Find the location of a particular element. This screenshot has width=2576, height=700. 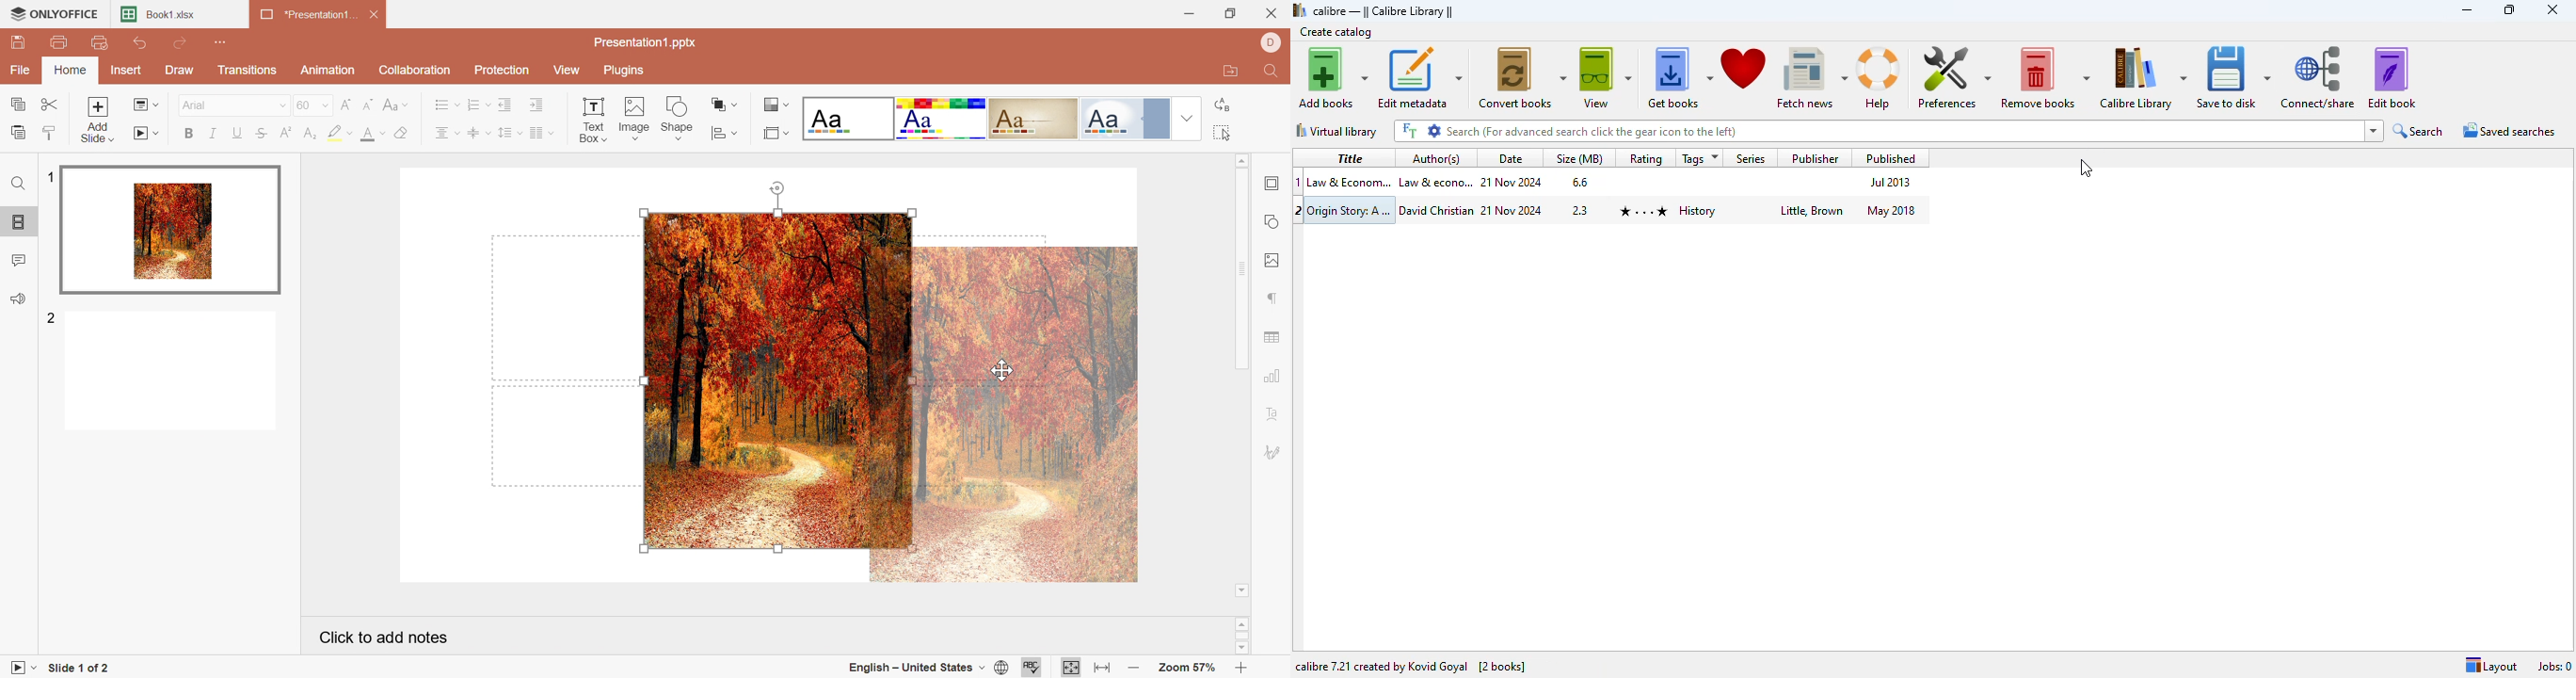

Text Art settings is located at coordinates (1275, 413).